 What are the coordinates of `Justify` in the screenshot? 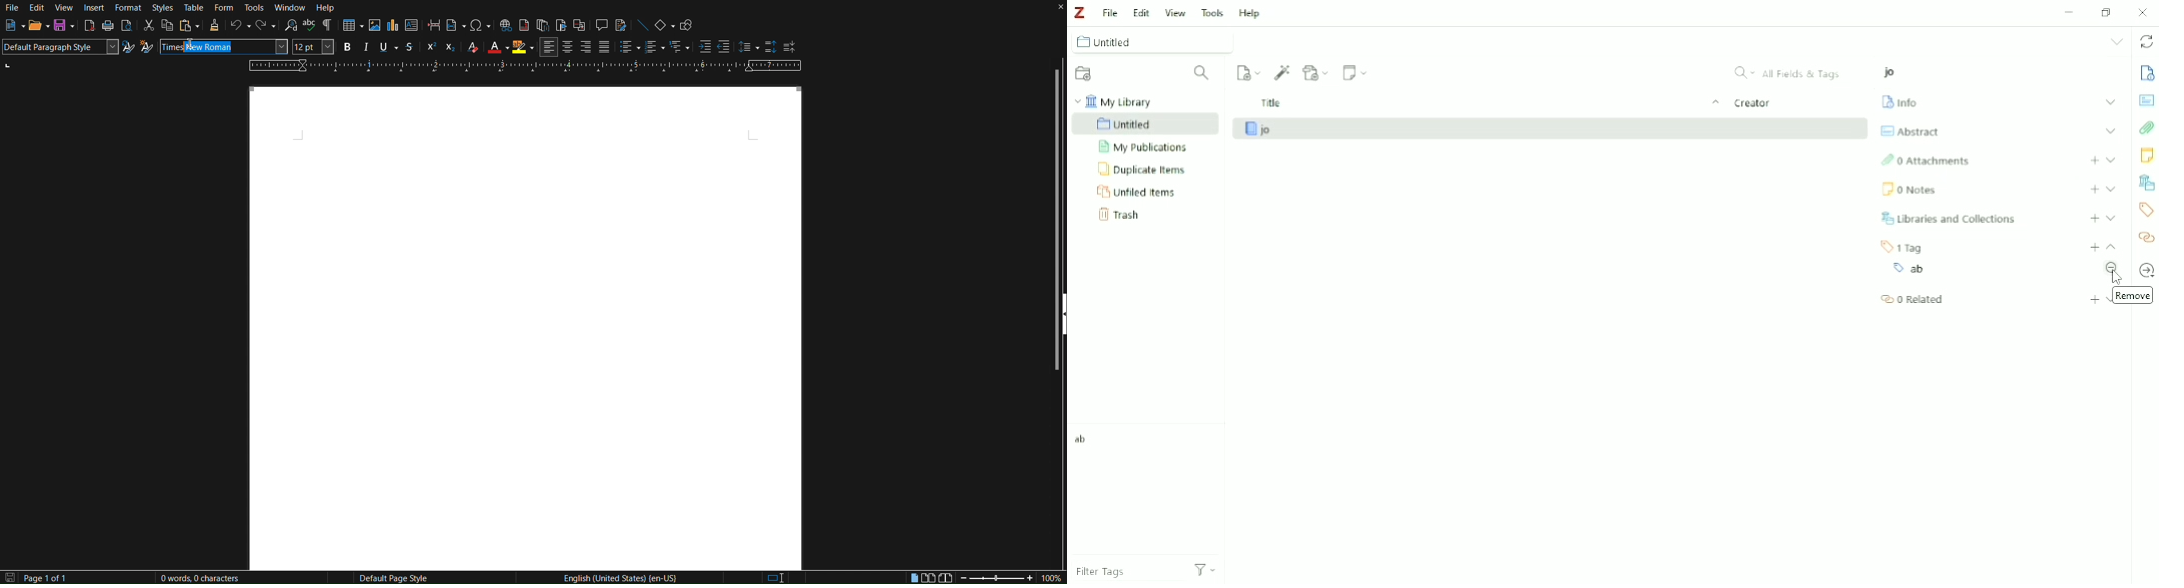 It's located at (605, 48).